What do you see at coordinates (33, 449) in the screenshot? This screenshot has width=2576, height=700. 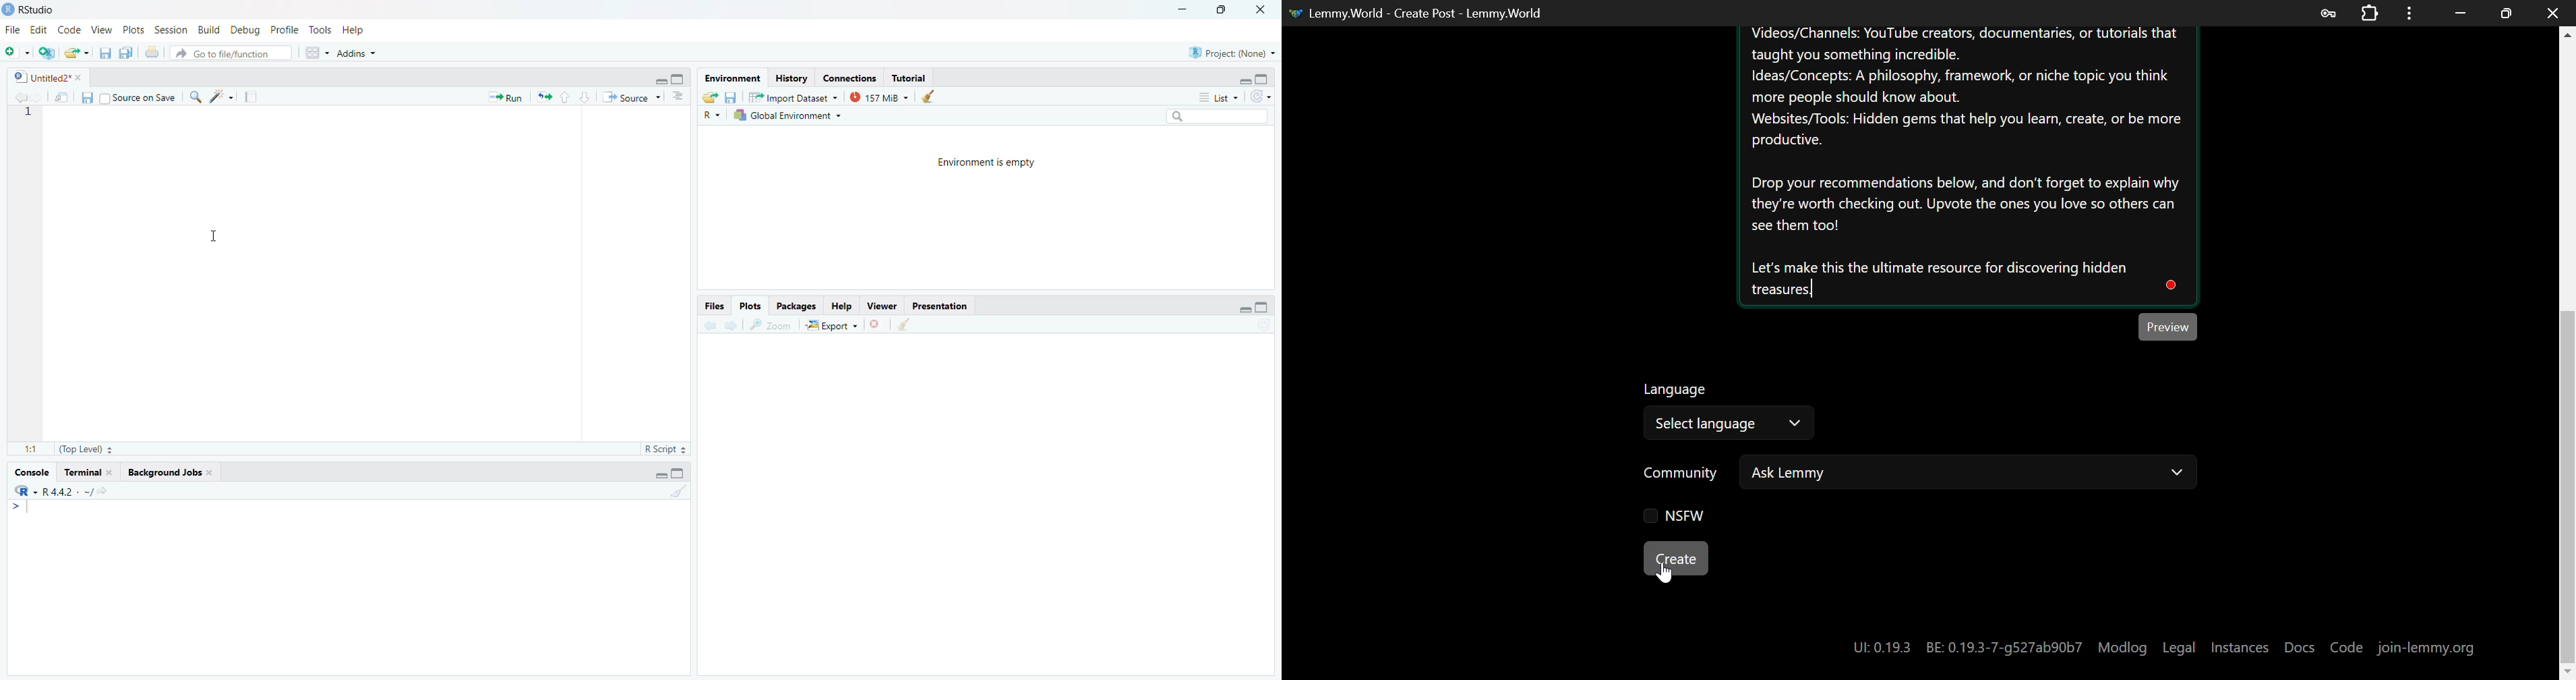 I see `1:1` at bounding box center [33, 449].